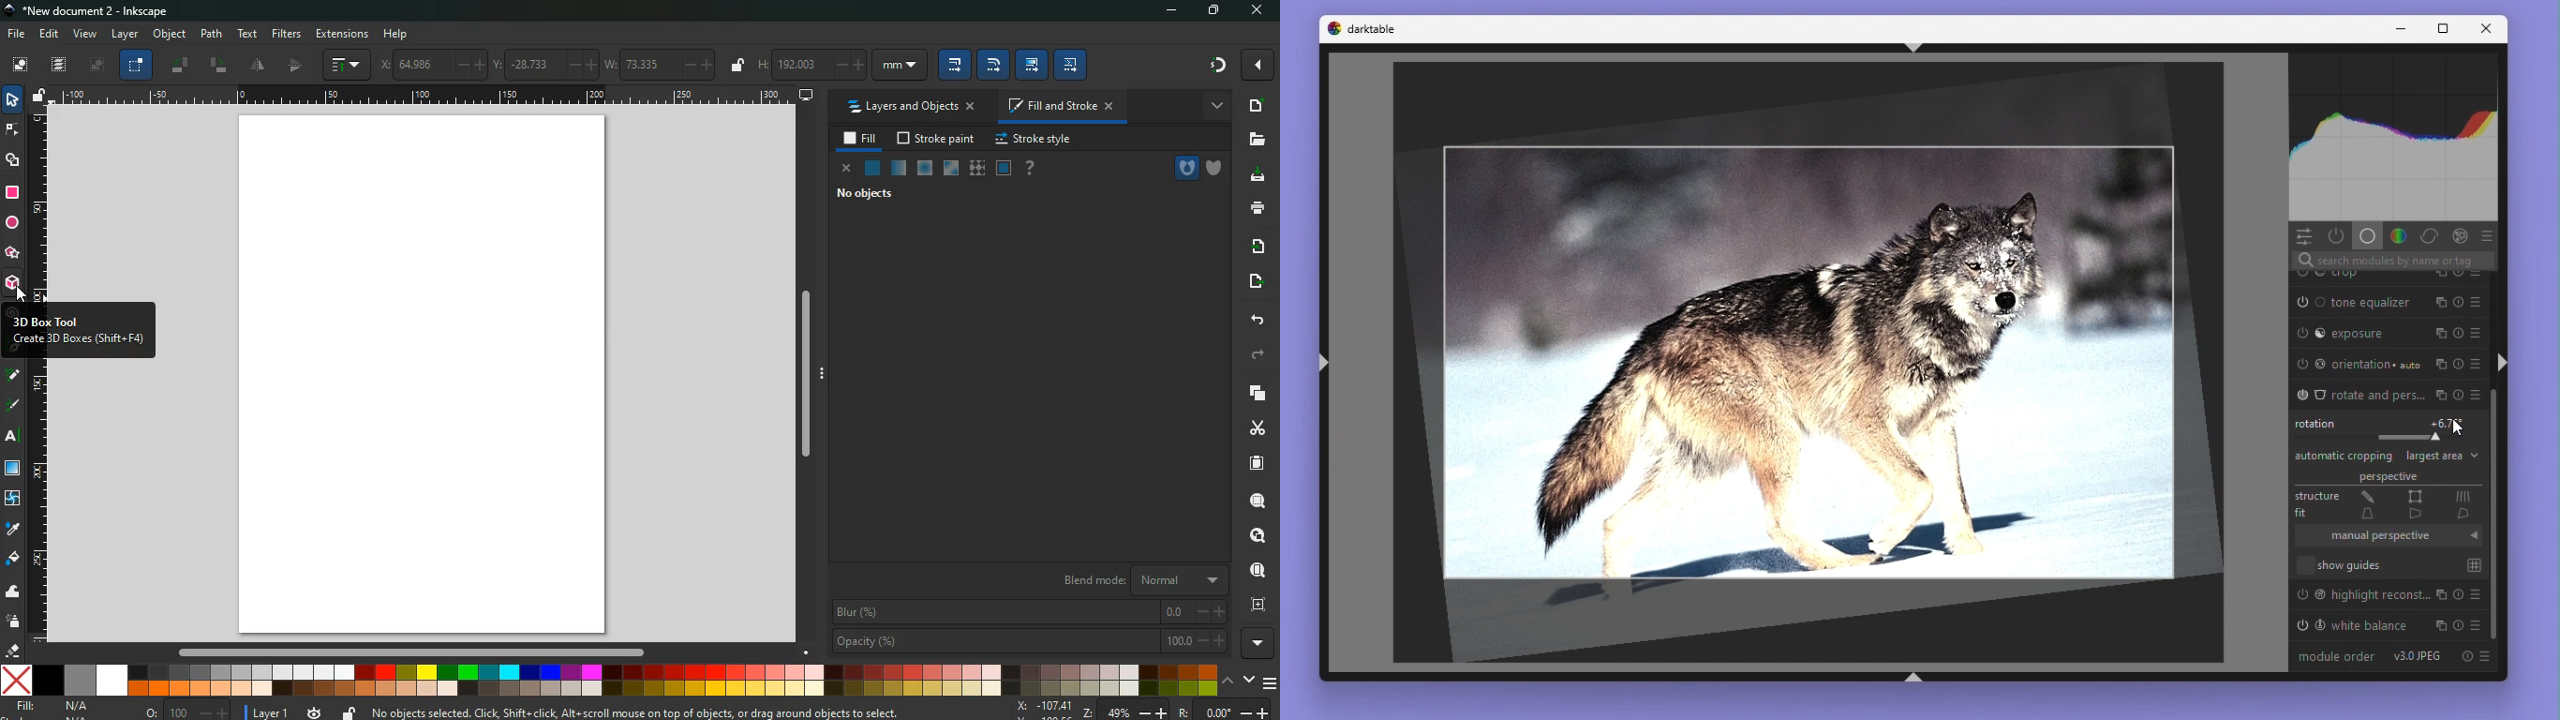 The height and width of the screenshot is (728, 2576). What do you see at coordinates (2386, 497) in the screenshot?
I see `Structure` at bounding box center [2386, 497].